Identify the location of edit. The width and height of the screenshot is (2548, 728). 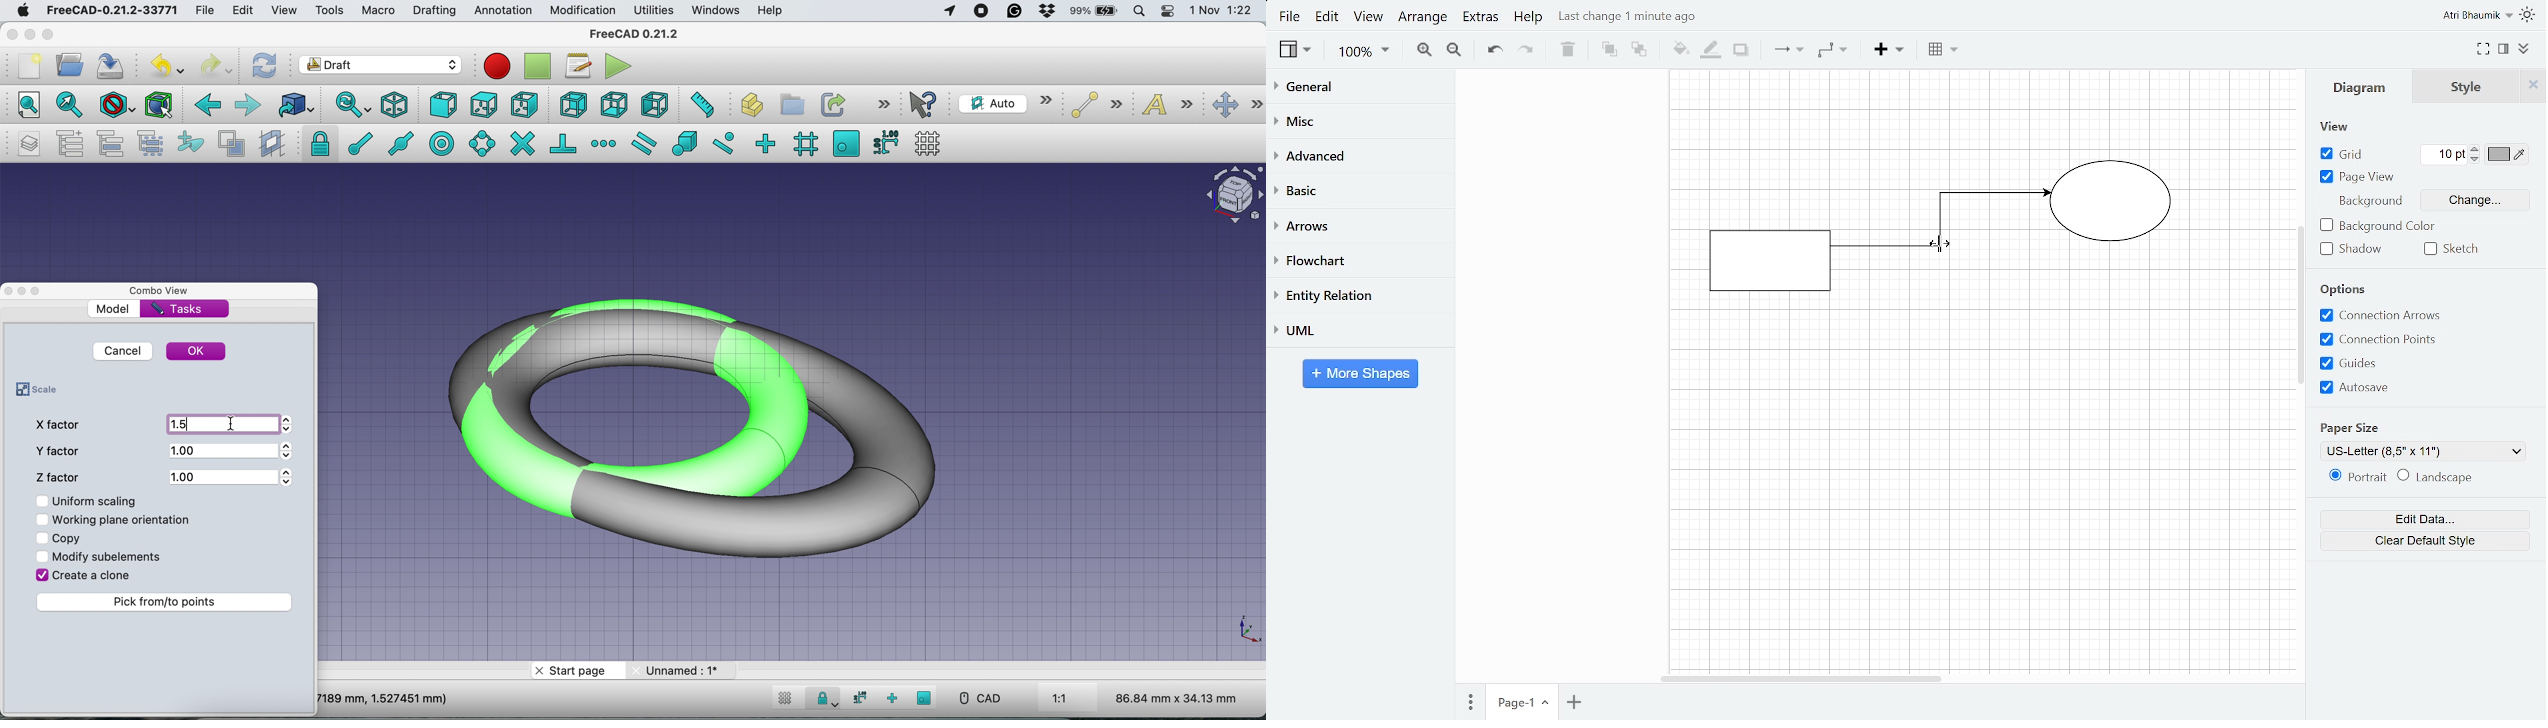
(245, 11).